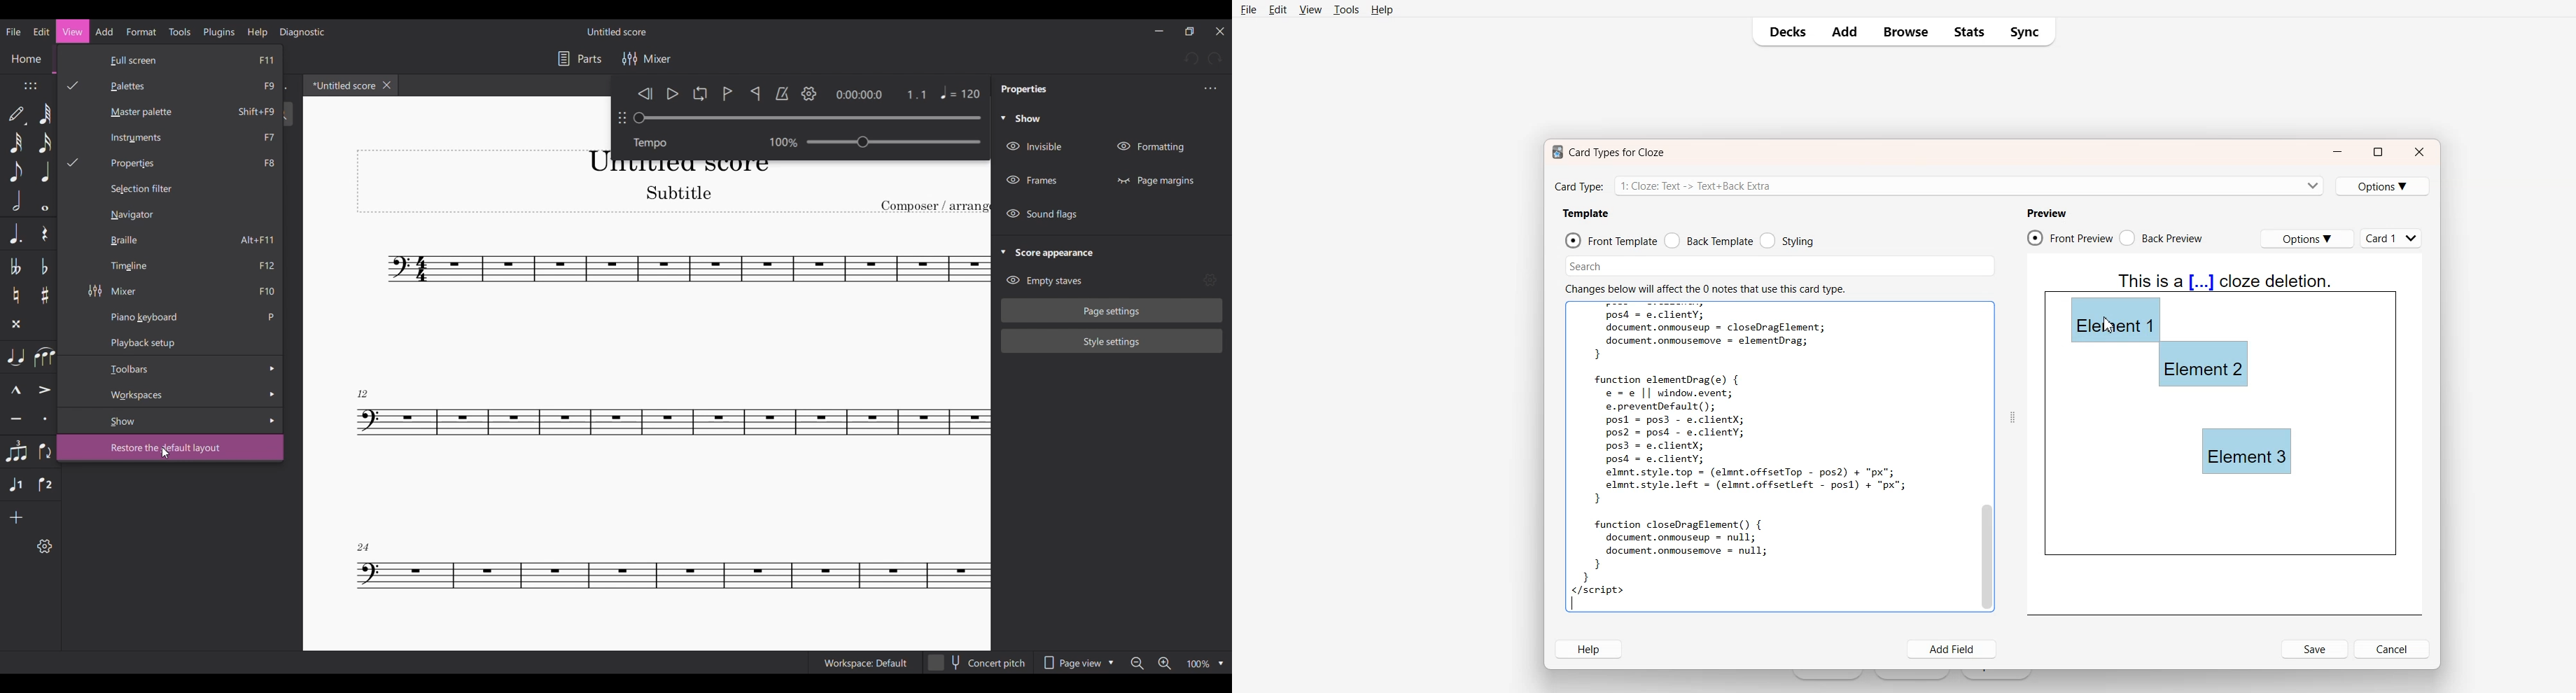  I want to click on Voice 2, so click(45, 485).